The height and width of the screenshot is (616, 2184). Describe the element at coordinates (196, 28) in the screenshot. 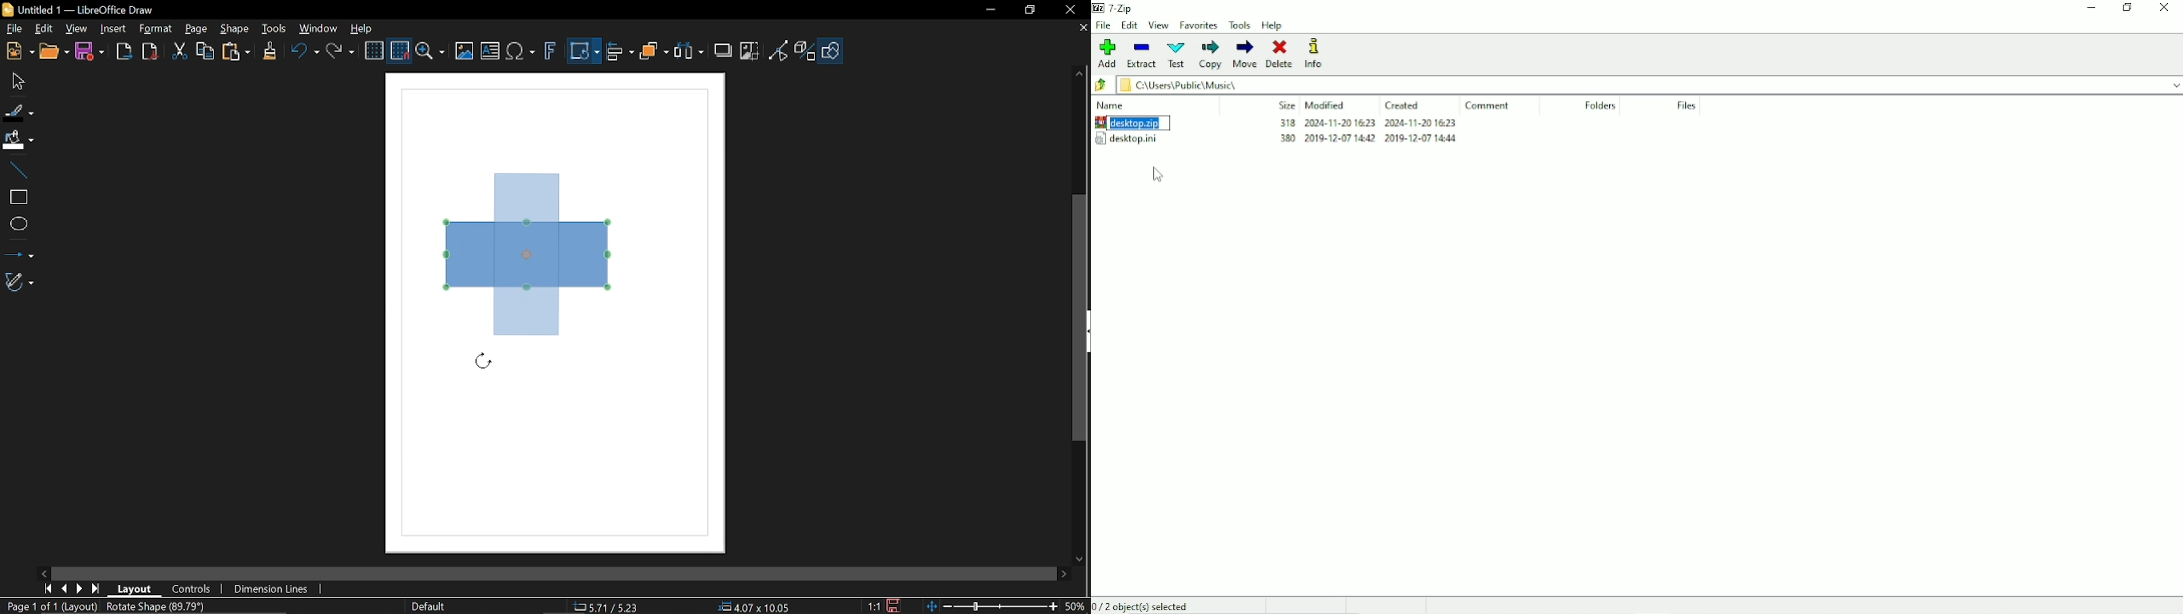

I see `Page` at that location.